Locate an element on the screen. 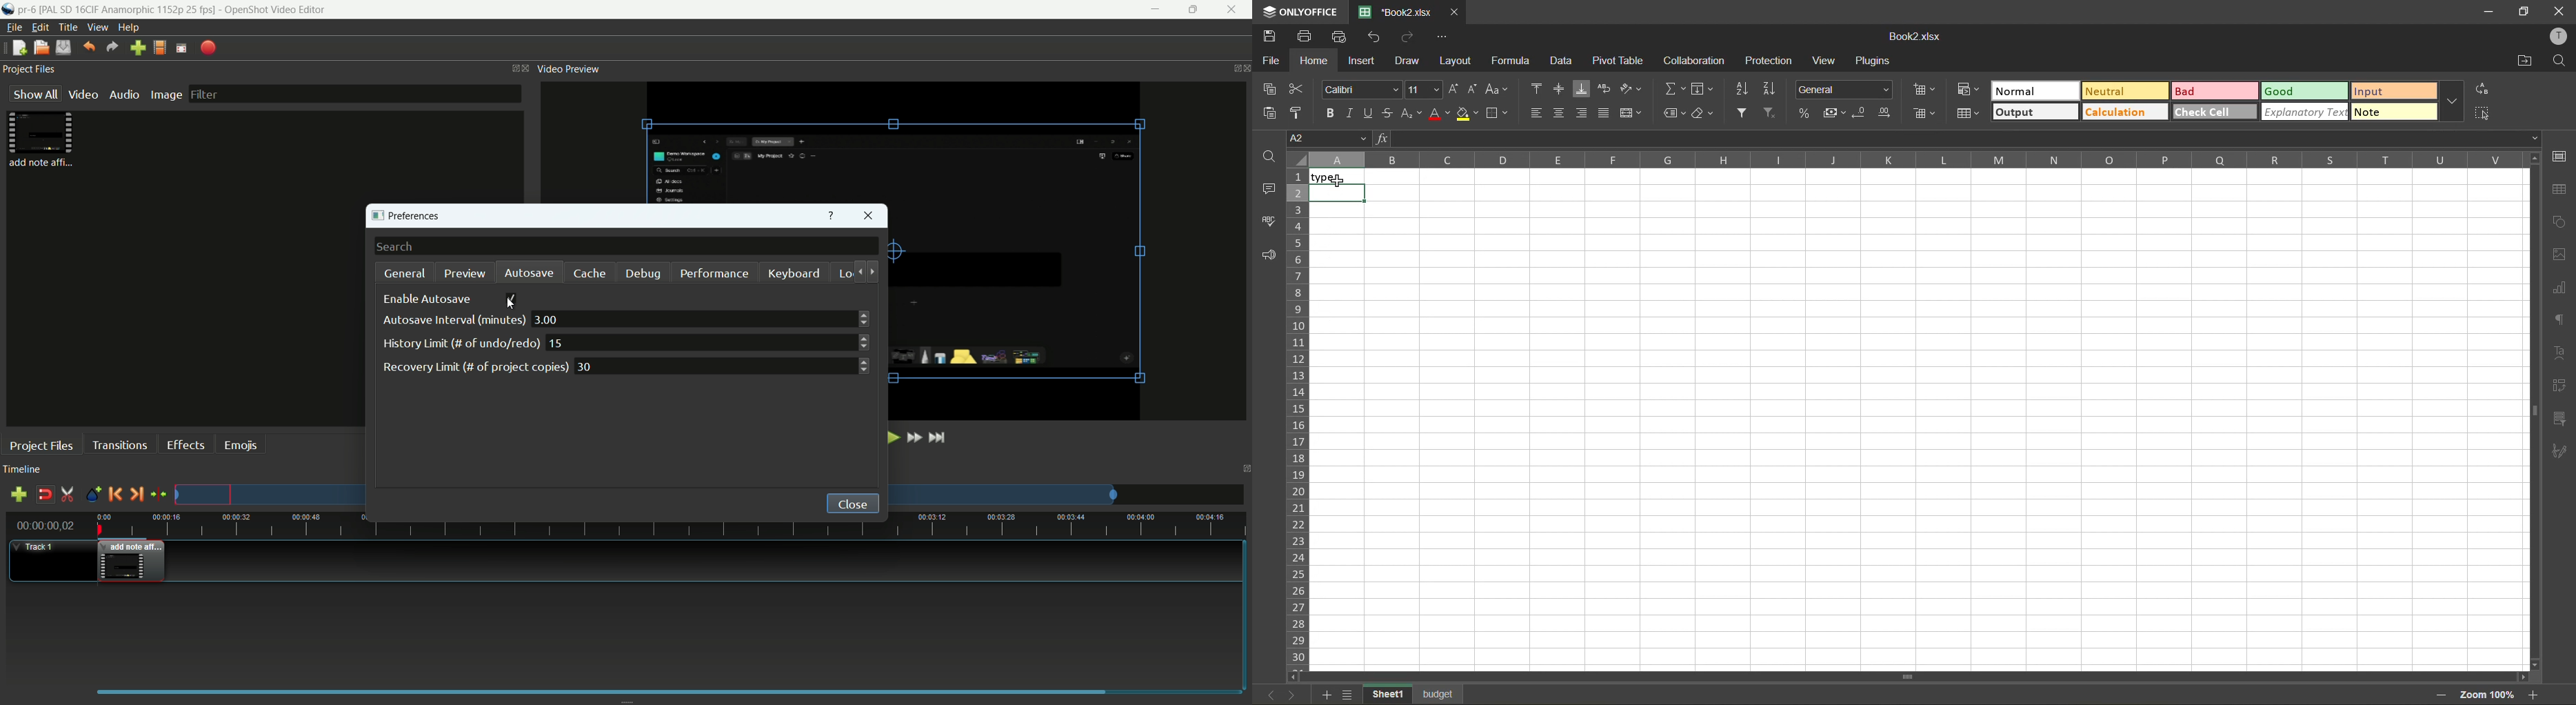 The height and width of the screenshot is (728, 2576). bad is located at coordinates (2215, 90).